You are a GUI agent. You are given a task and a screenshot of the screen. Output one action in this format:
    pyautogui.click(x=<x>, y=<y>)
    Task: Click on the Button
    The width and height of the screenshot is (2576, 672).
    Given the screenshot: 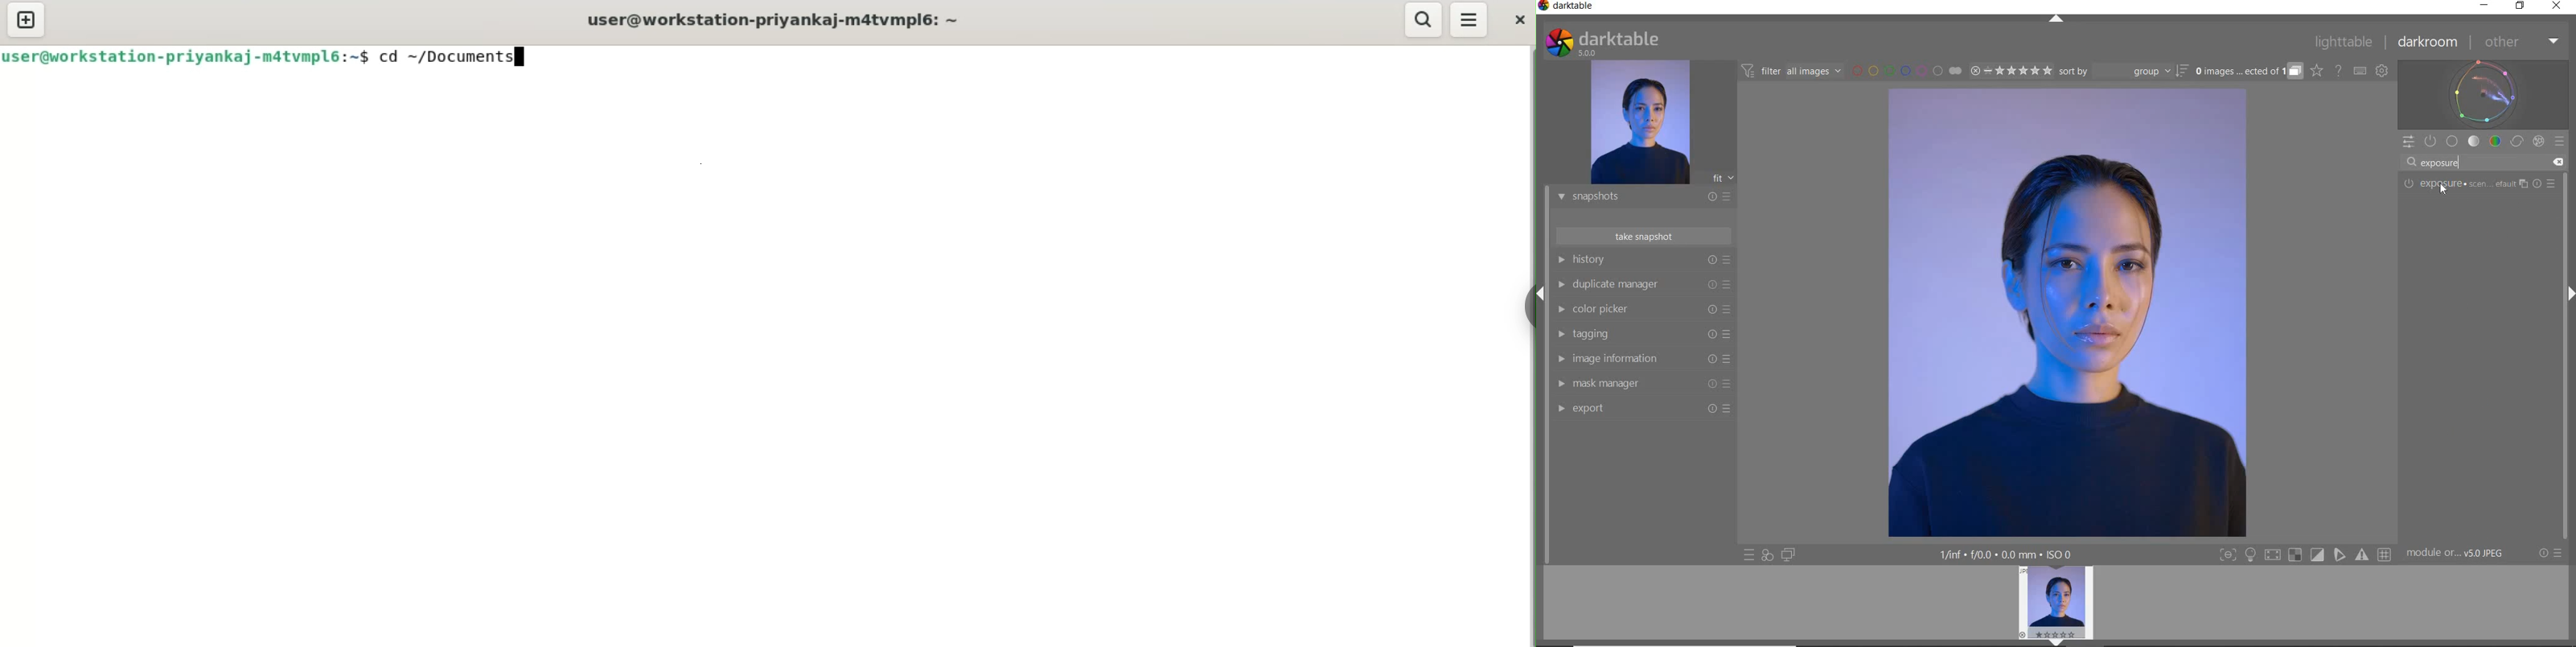 What is the action you would take?
    pyautogui.click(x=2251, y=556)
    